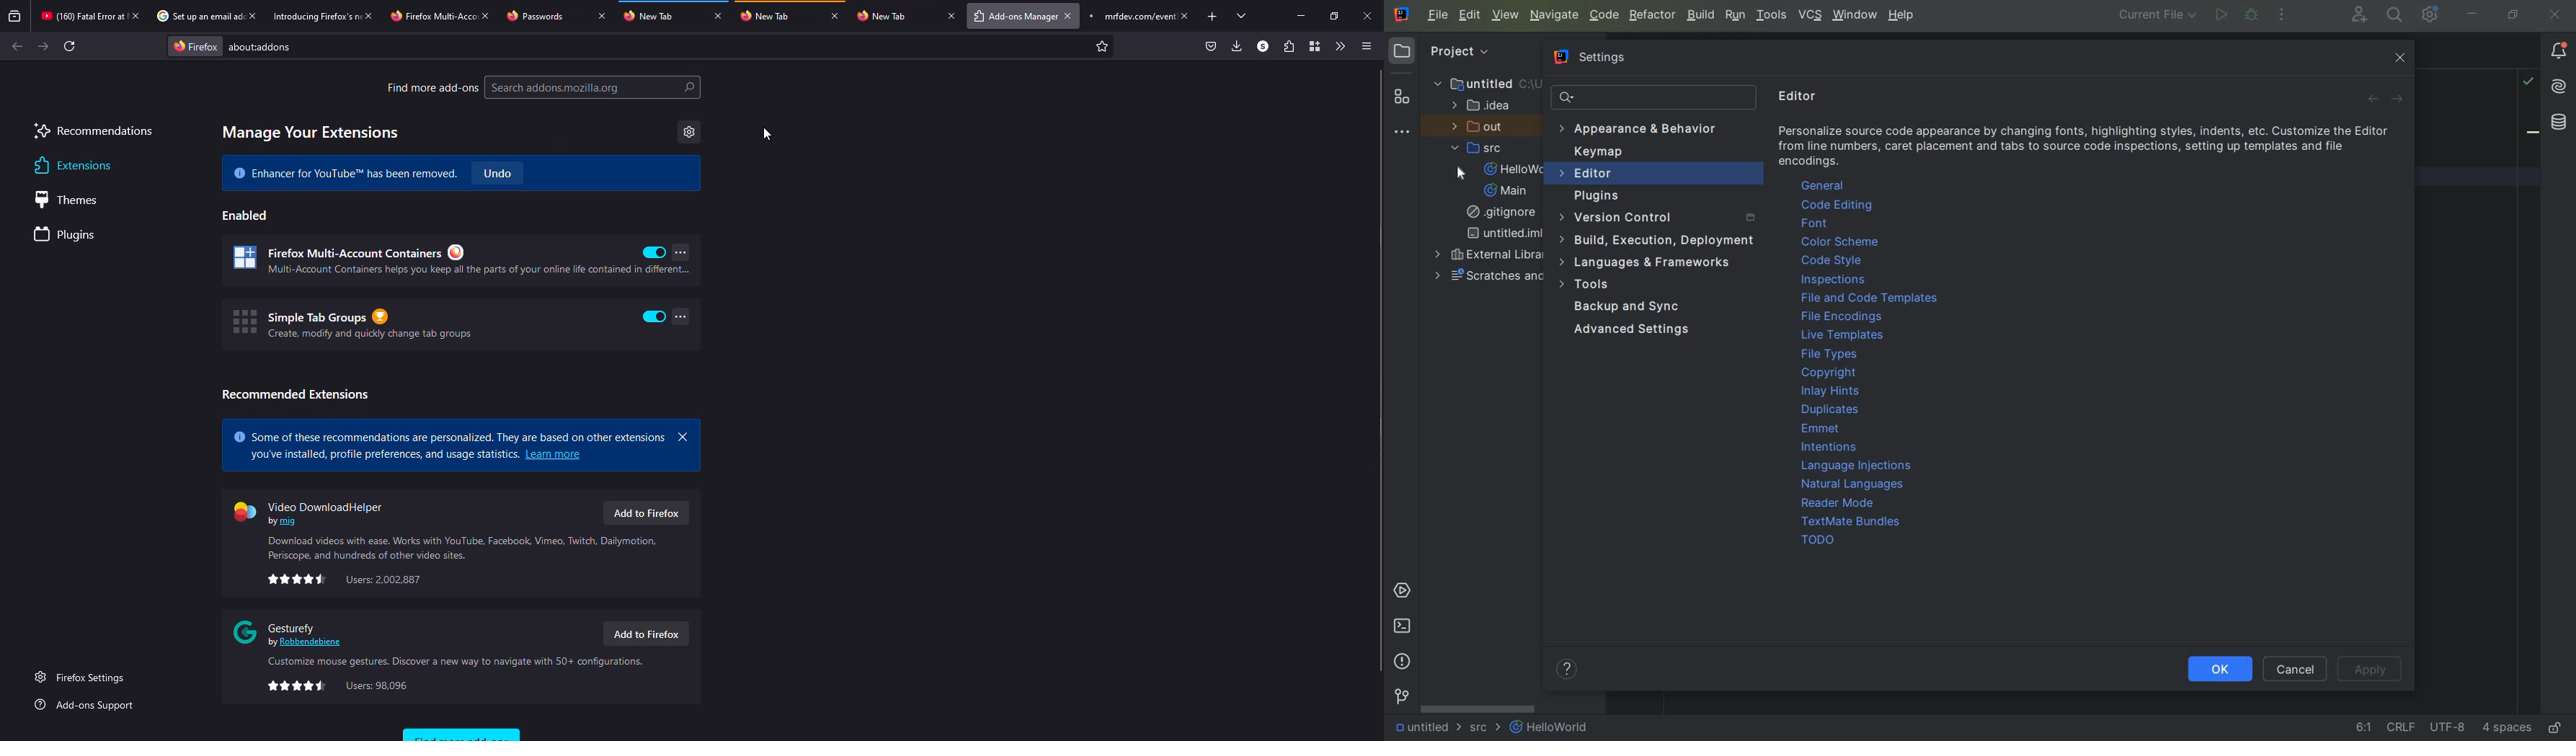 The width and height of the screenshot is (2576, 756). What do you see at coordinates (81, 15) in the screenshot?
I see `Tab` at bounding box center [81, 15].